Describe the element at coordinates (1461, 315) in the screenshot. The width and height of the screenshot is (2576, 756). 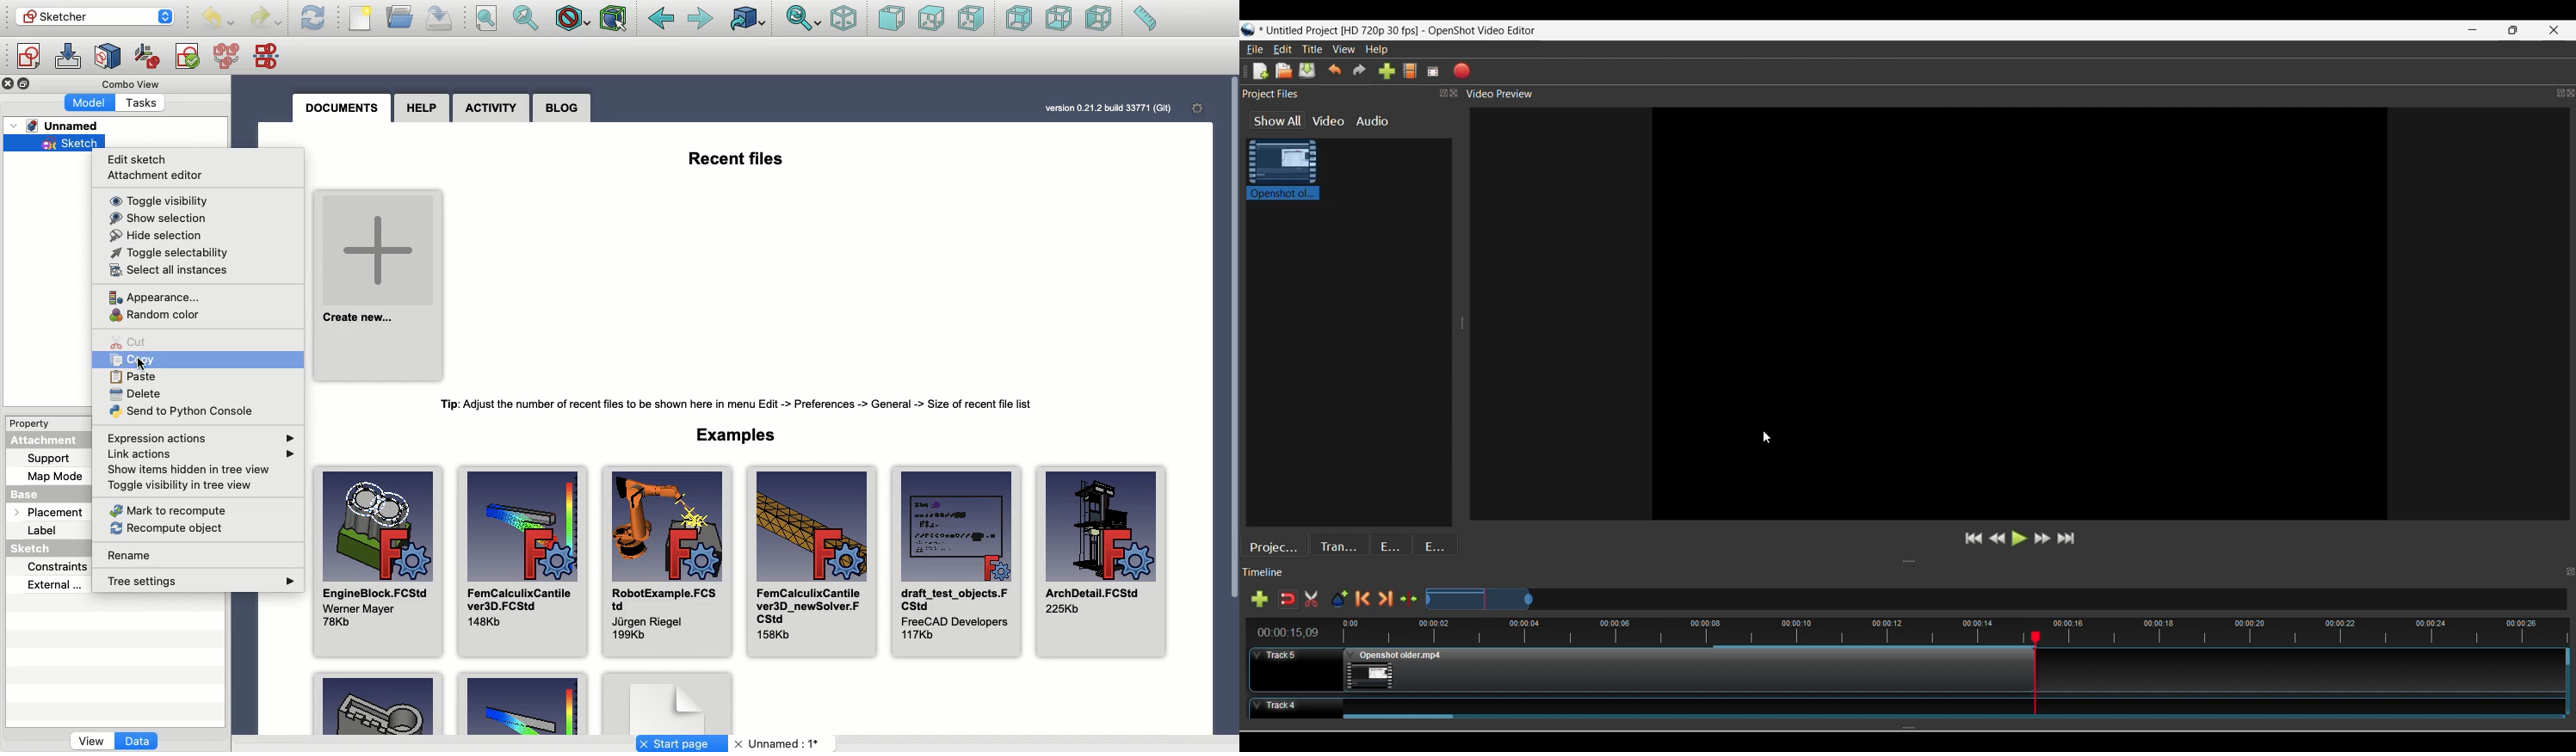
I see `Change width of panels attached to this line` at that location.